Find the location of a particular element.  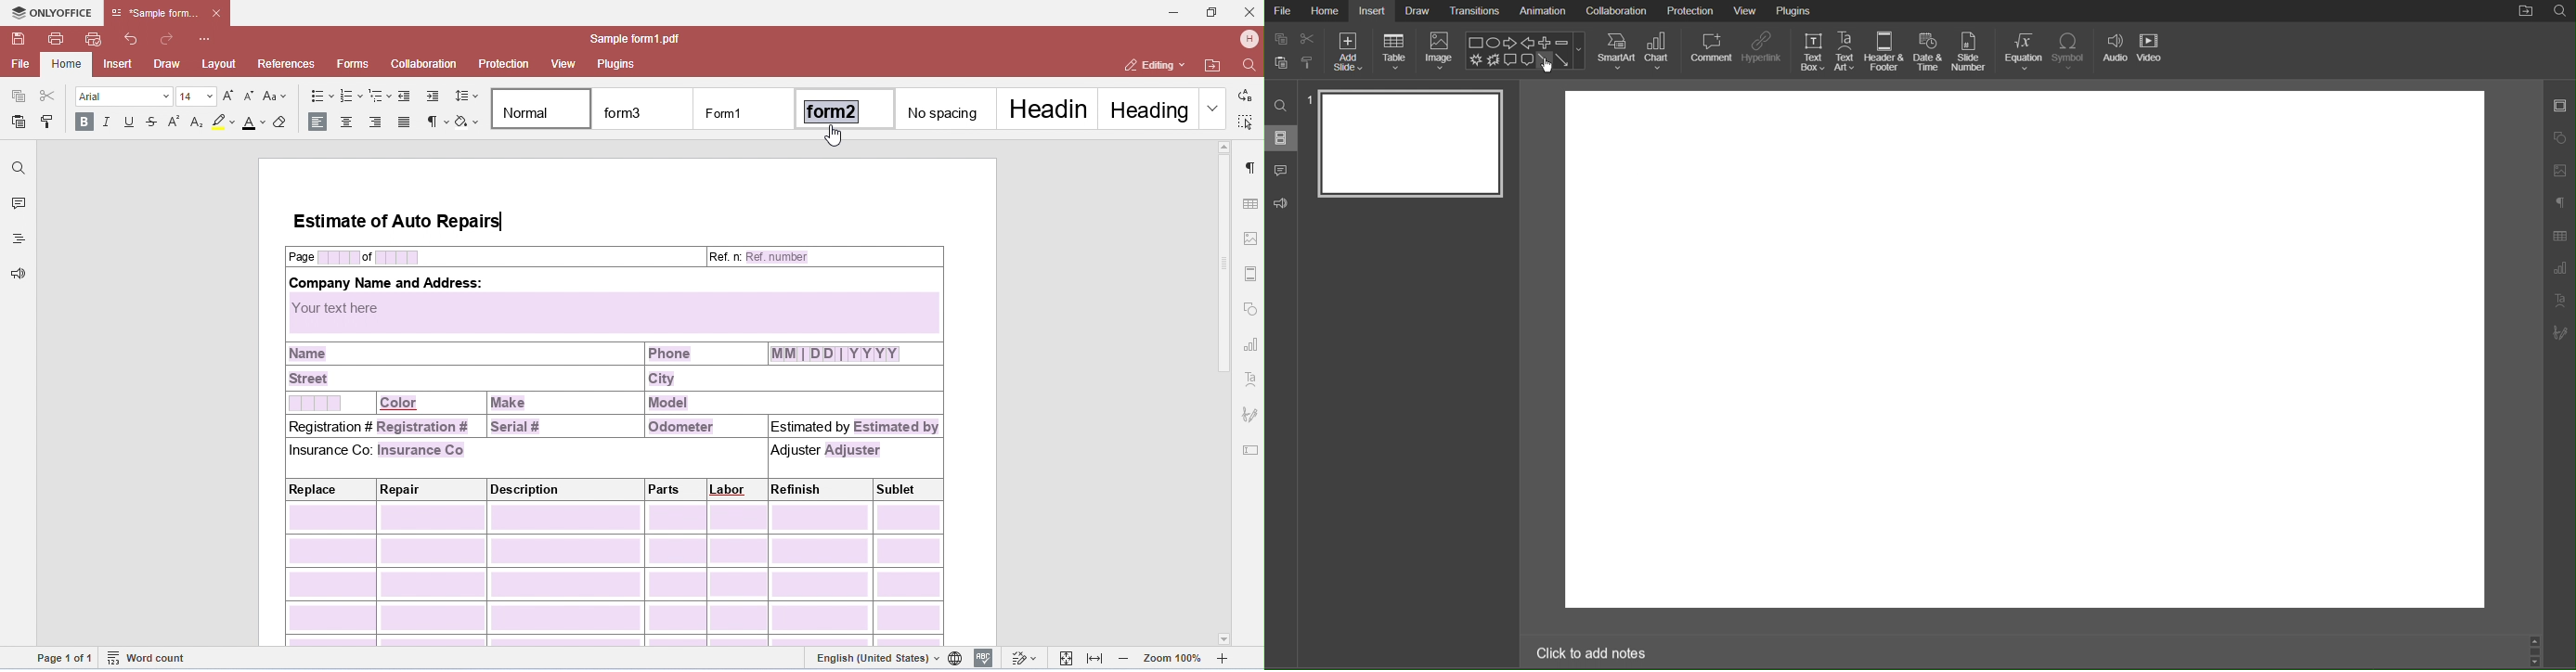

Text Box is located at coordinates (1811, 51).